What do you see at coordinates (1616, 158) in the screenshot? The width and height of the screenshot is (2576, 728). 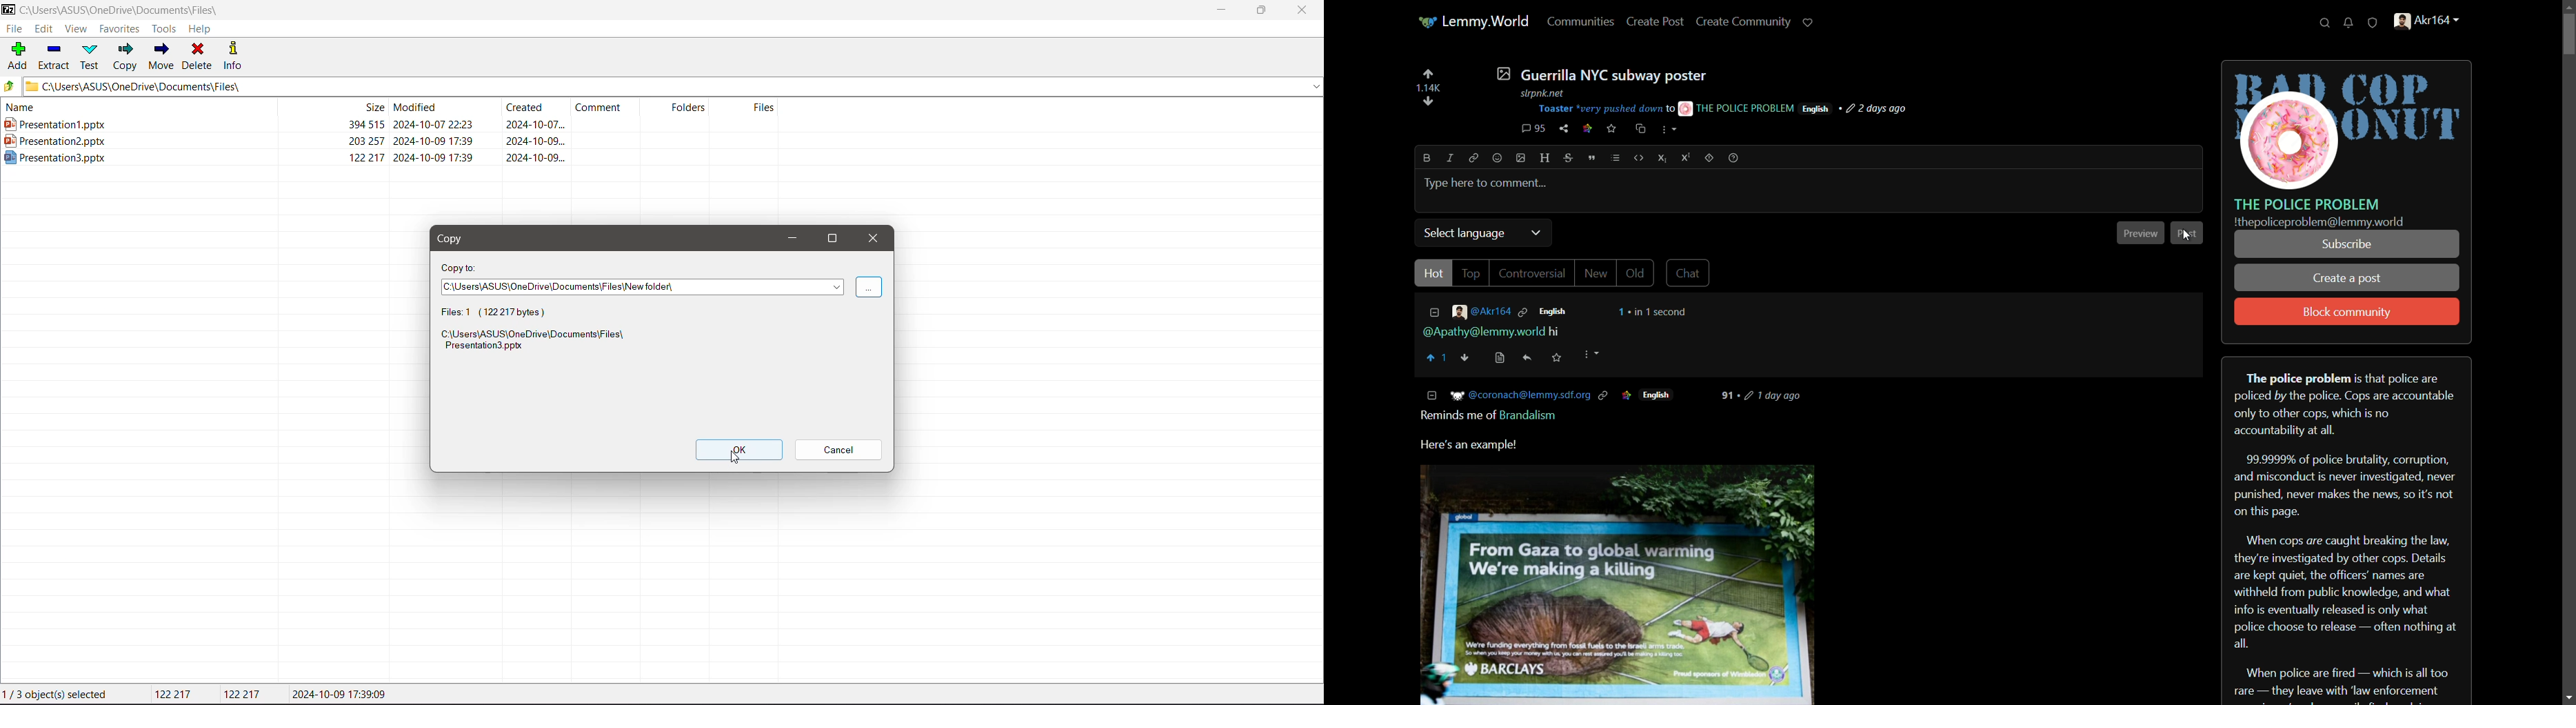 I see `list` at bounding box center [1616, 158].